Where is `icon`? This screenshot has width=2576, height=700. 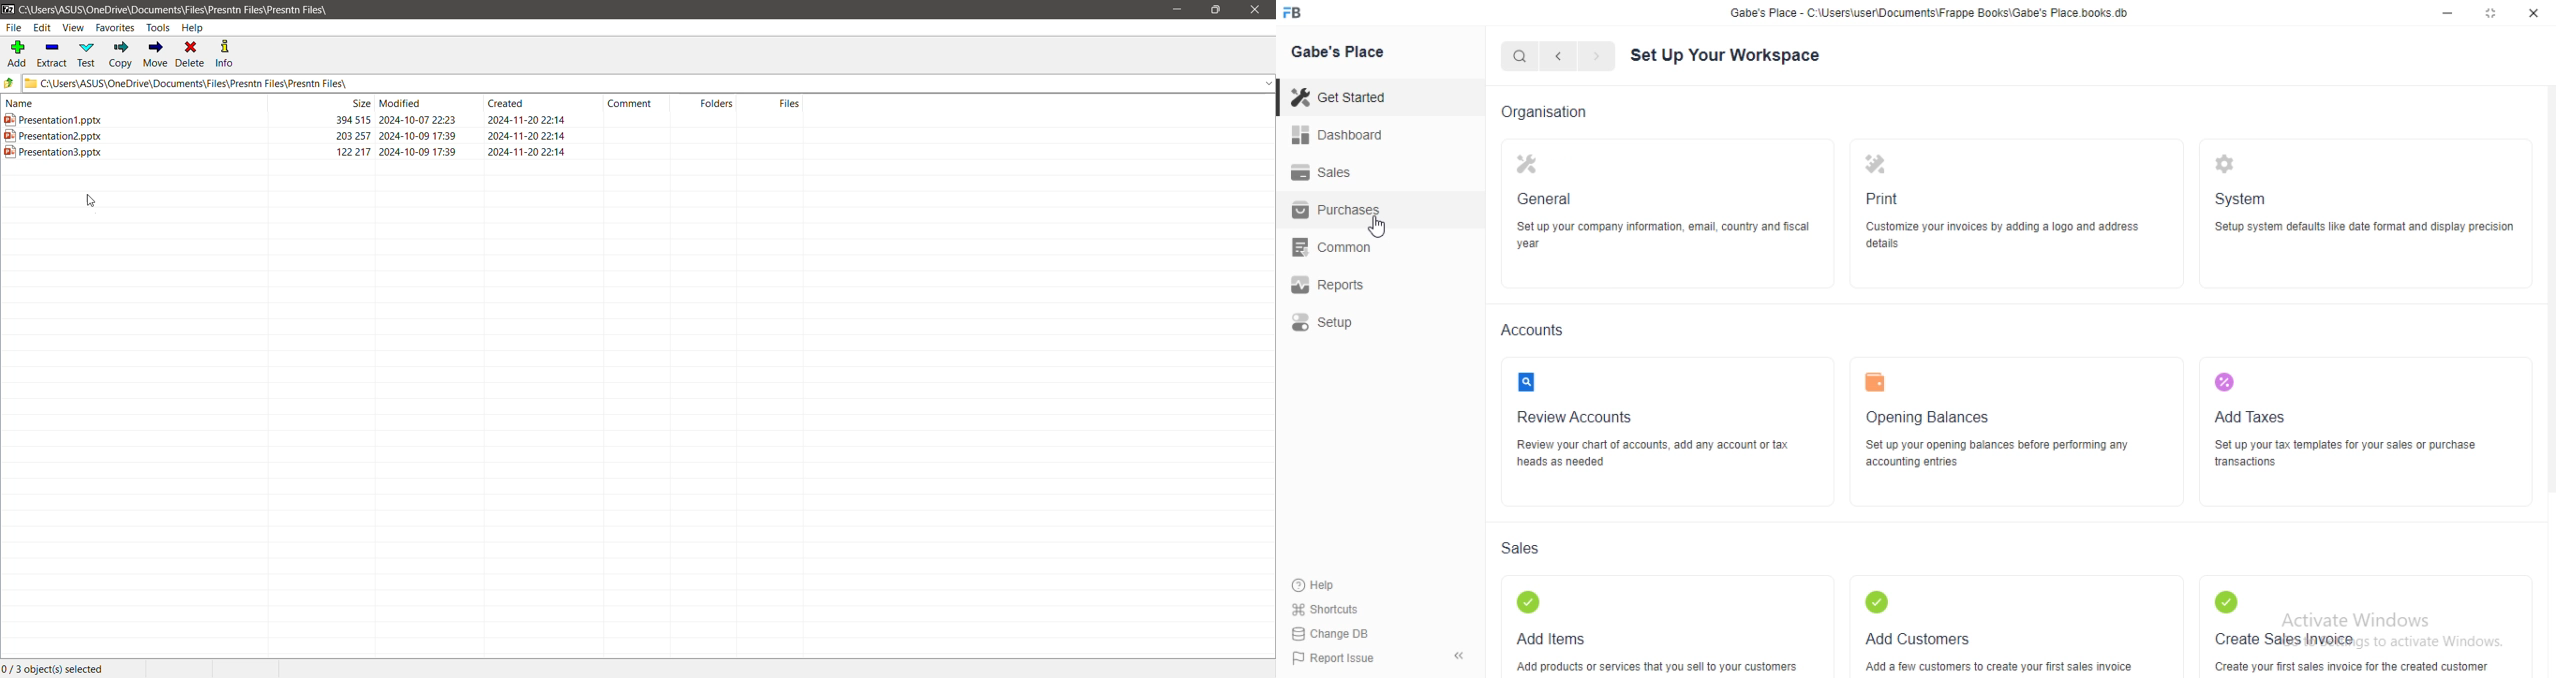 icon is located at coordinates (1875, 160).